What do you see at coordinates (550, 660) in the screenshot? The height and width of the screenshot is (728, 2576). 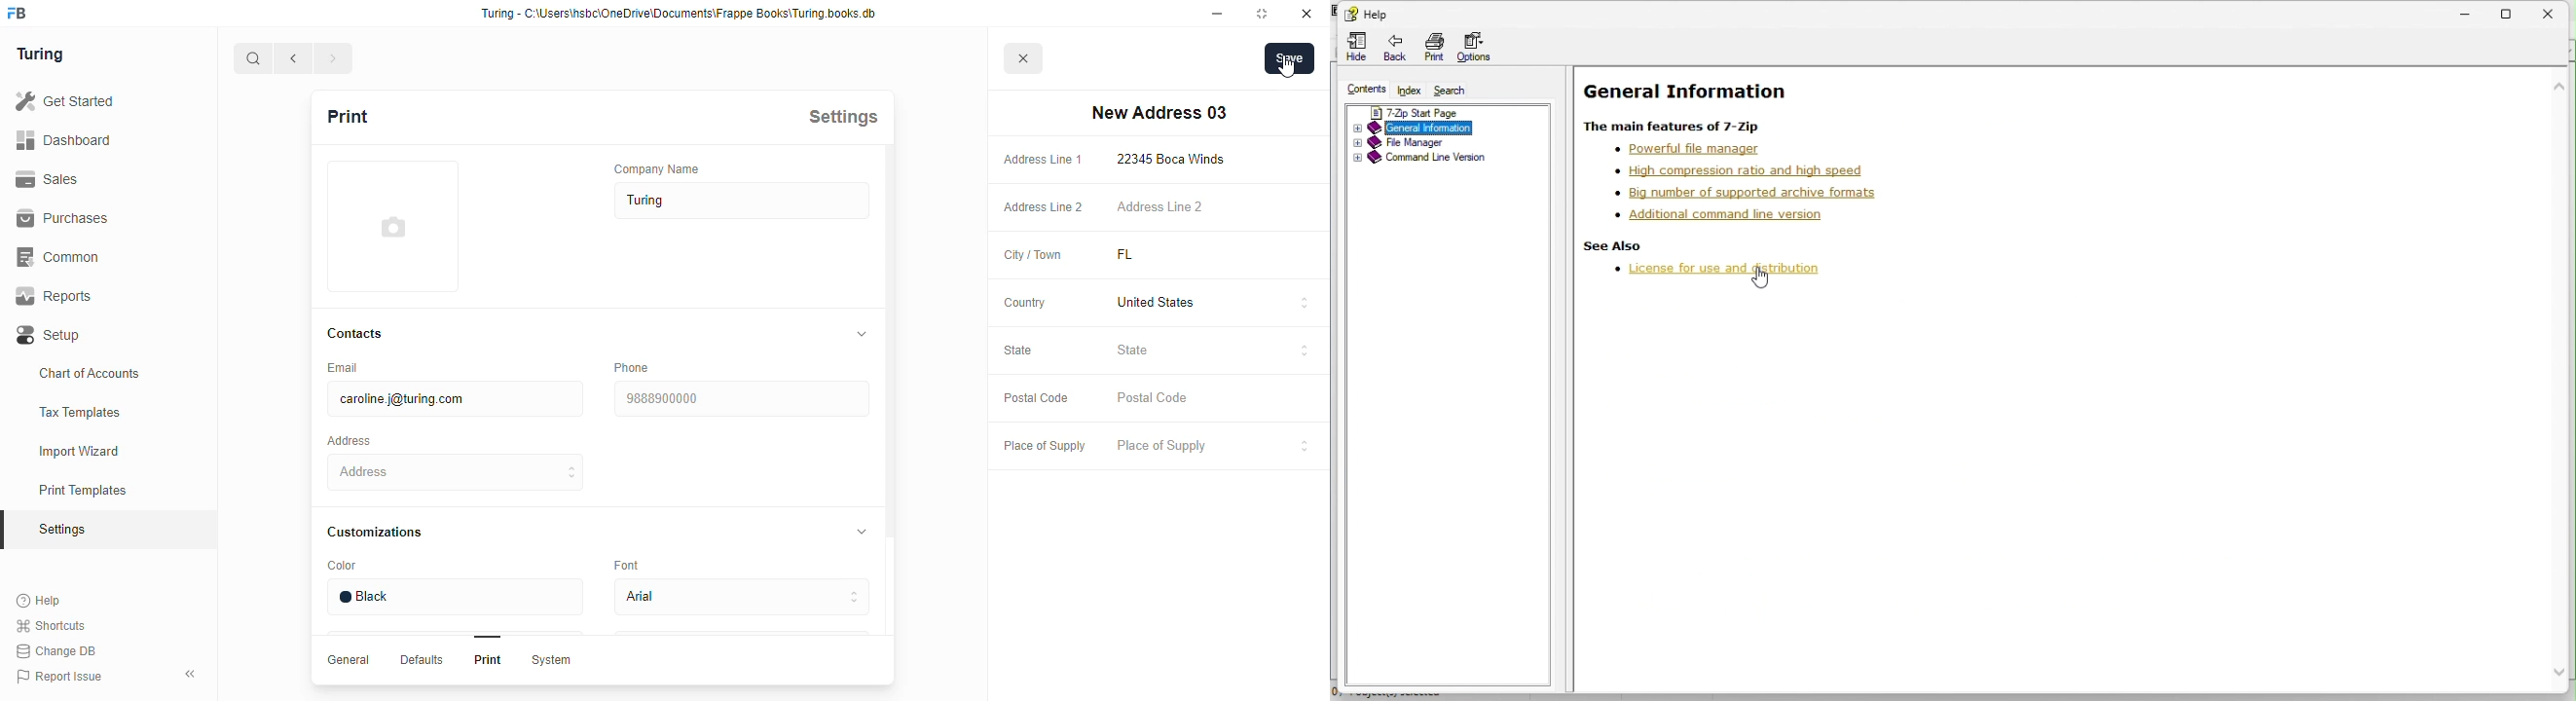 I see `System` at bounding box center [550, 660].